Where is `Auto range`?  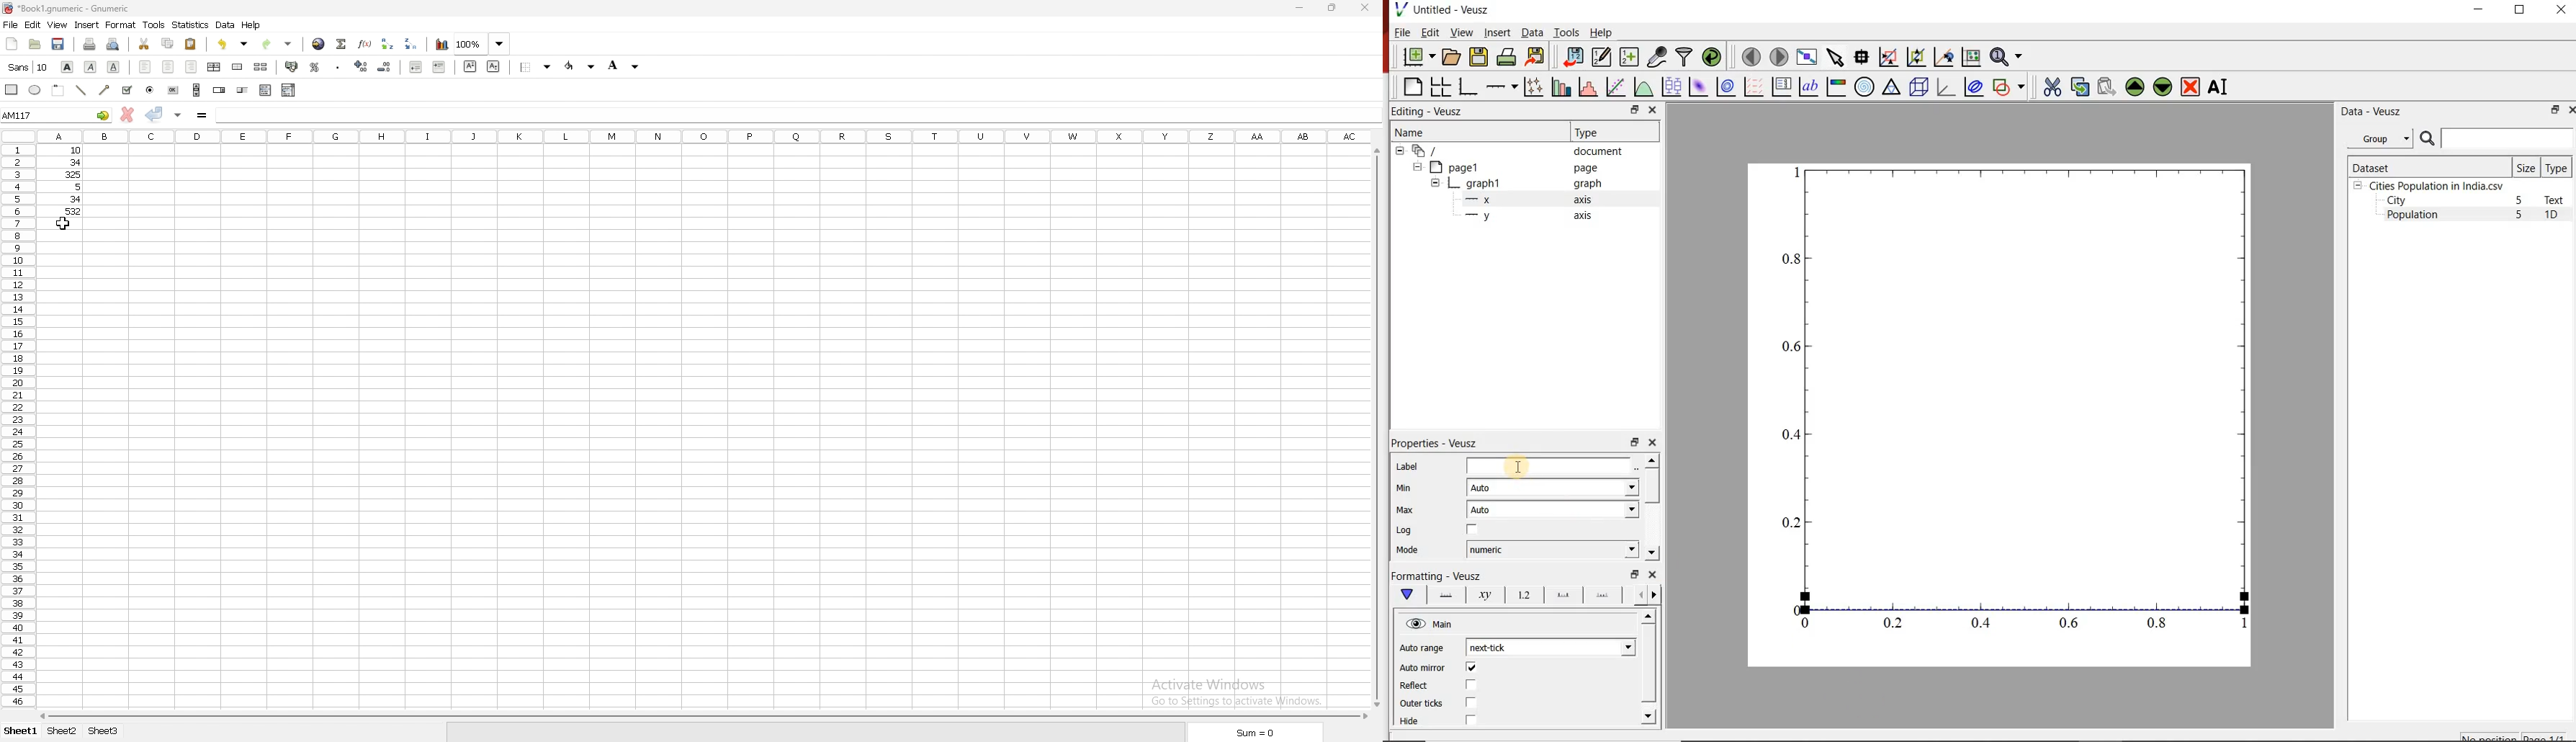 Auto range is located at coordinates (1422, 648).